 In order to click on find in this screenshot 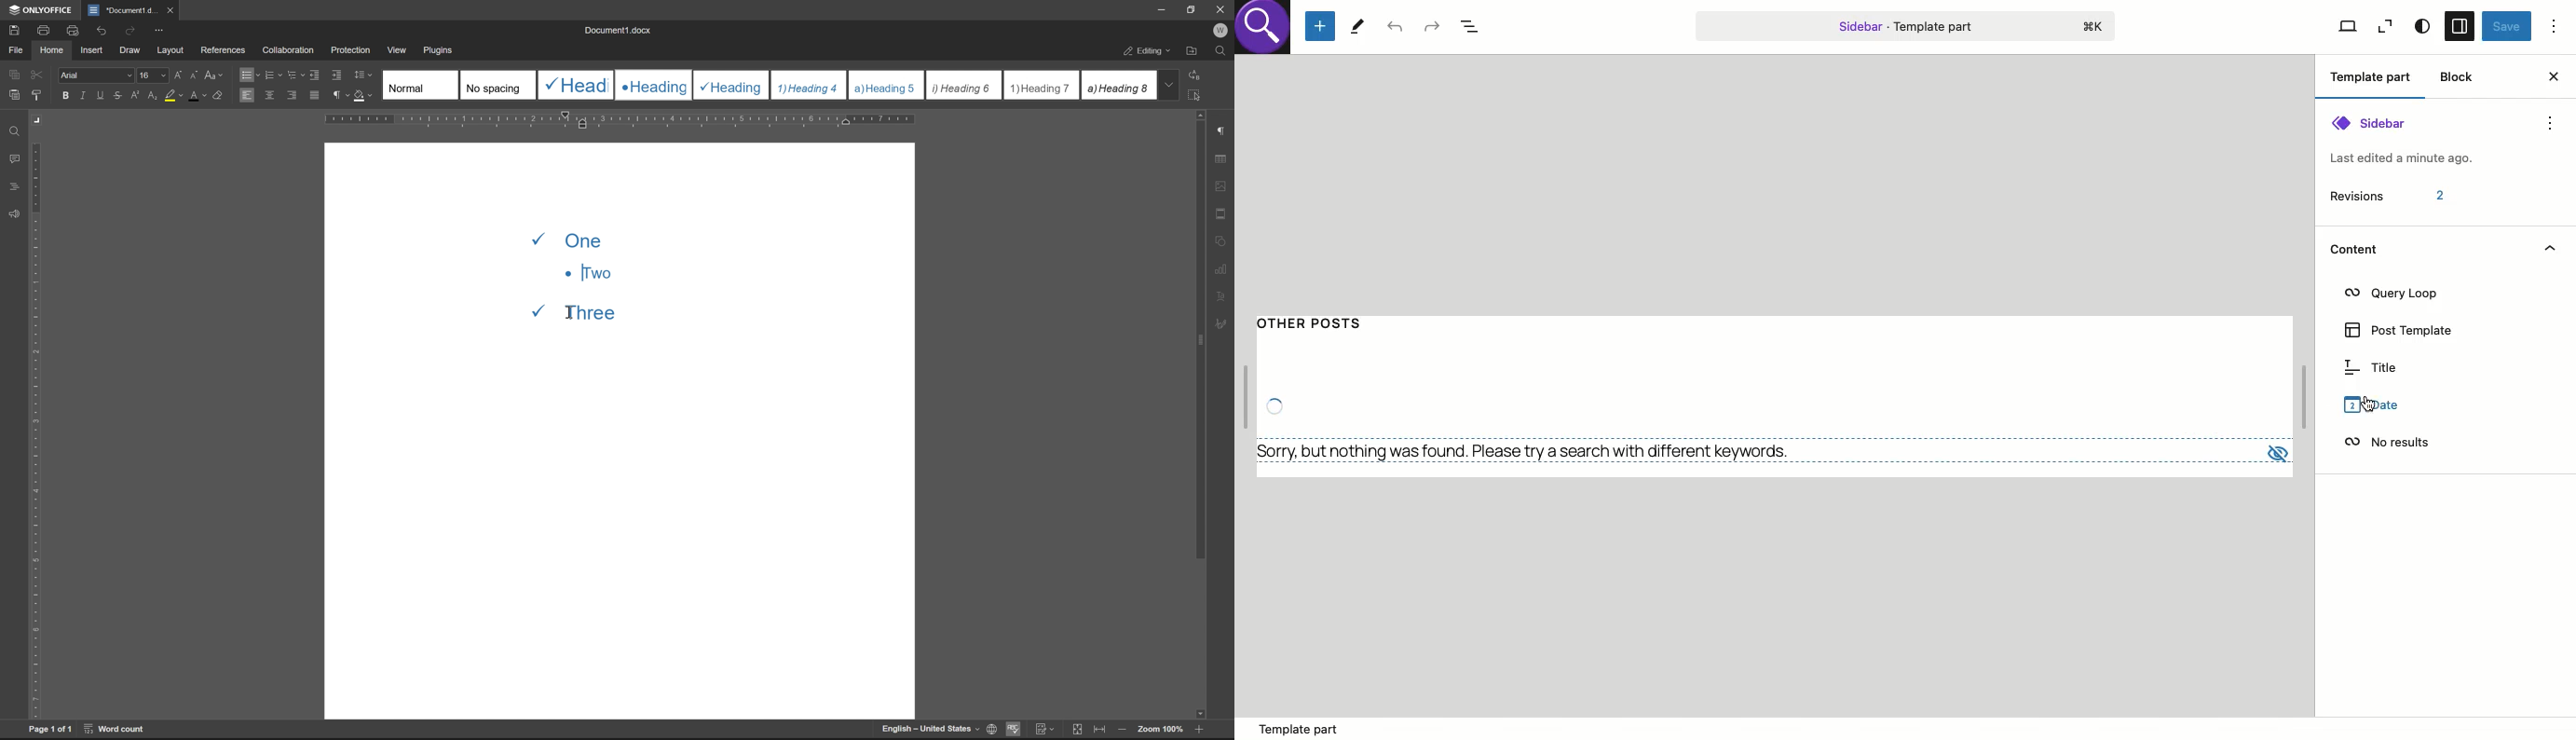, I will do `click(15, 132)`.